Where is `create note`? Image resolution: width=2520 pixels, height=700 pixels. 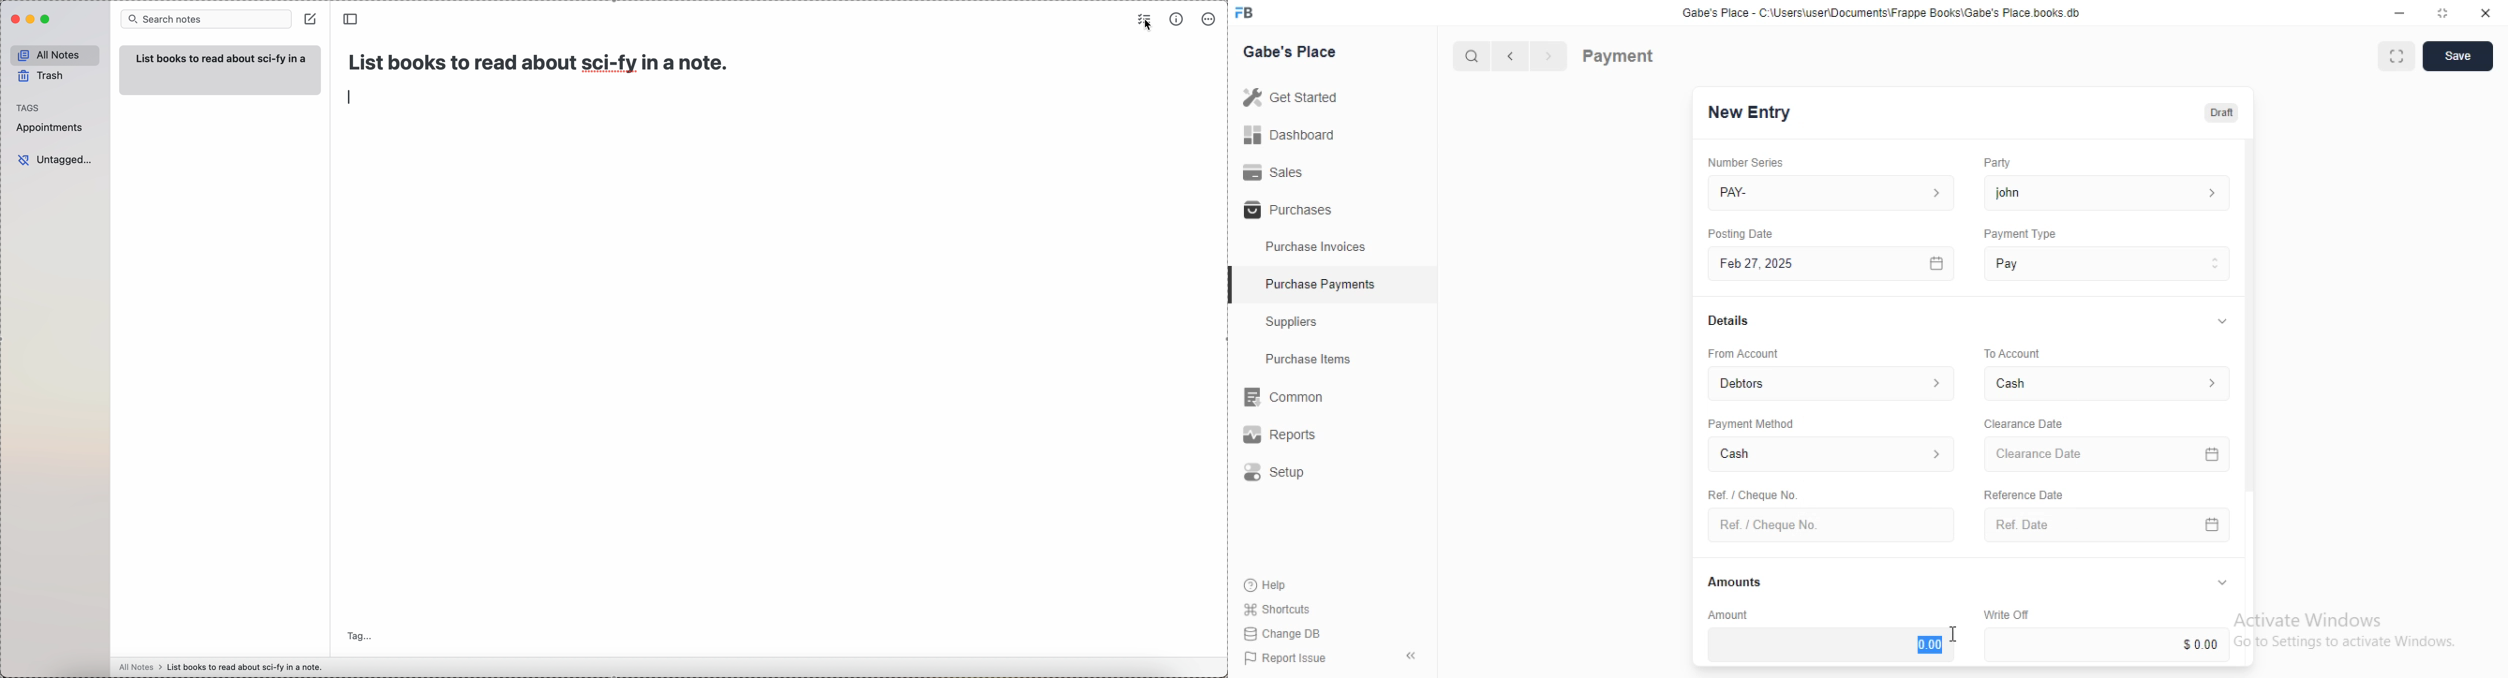 create note is located at coordinates (312, 17).